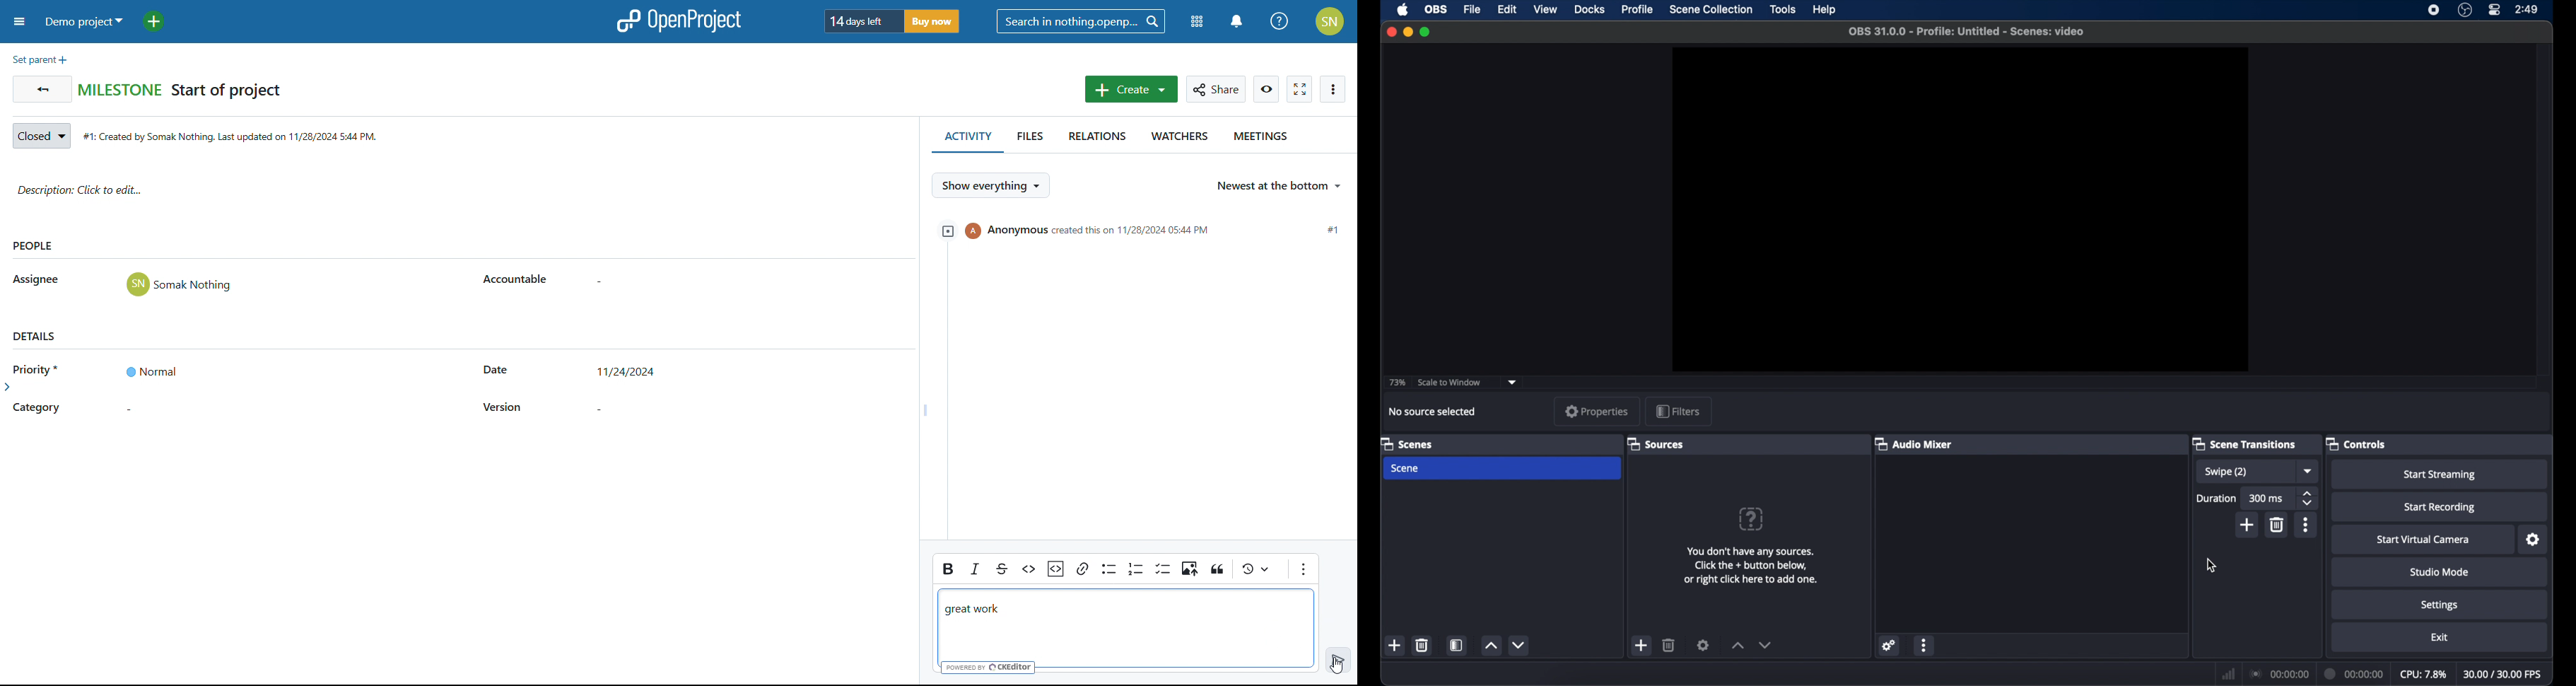 This screenshot has width=2576, height=700. I want to click on strikethrough, so click(1000, 569).